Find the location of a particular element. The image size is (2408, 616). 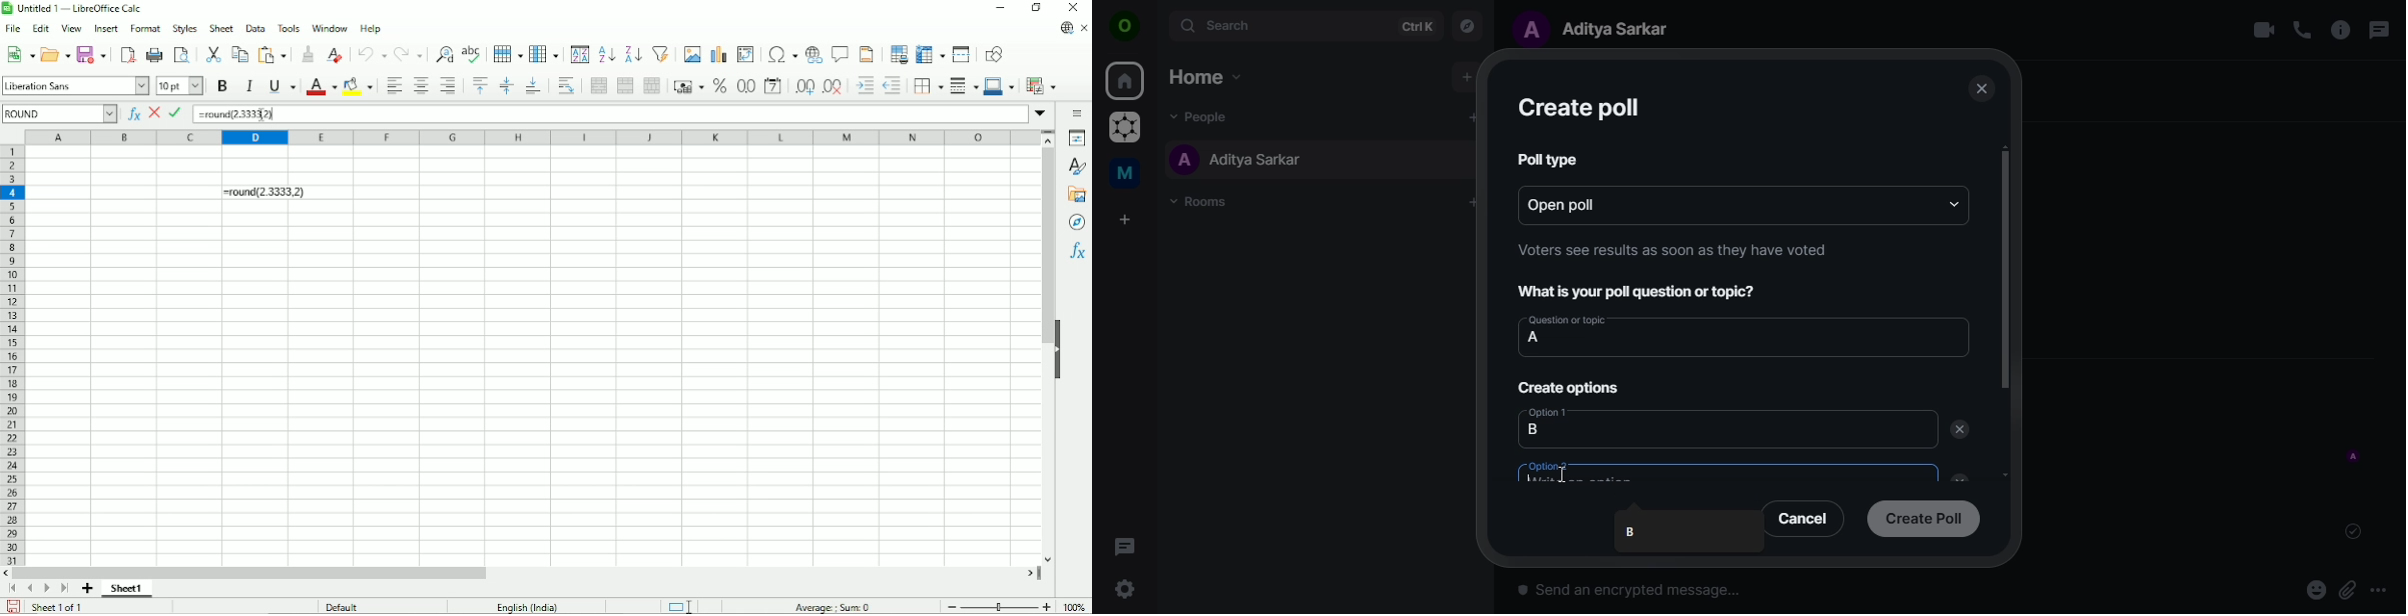

Minimize is located at coordinates (1001, 8).